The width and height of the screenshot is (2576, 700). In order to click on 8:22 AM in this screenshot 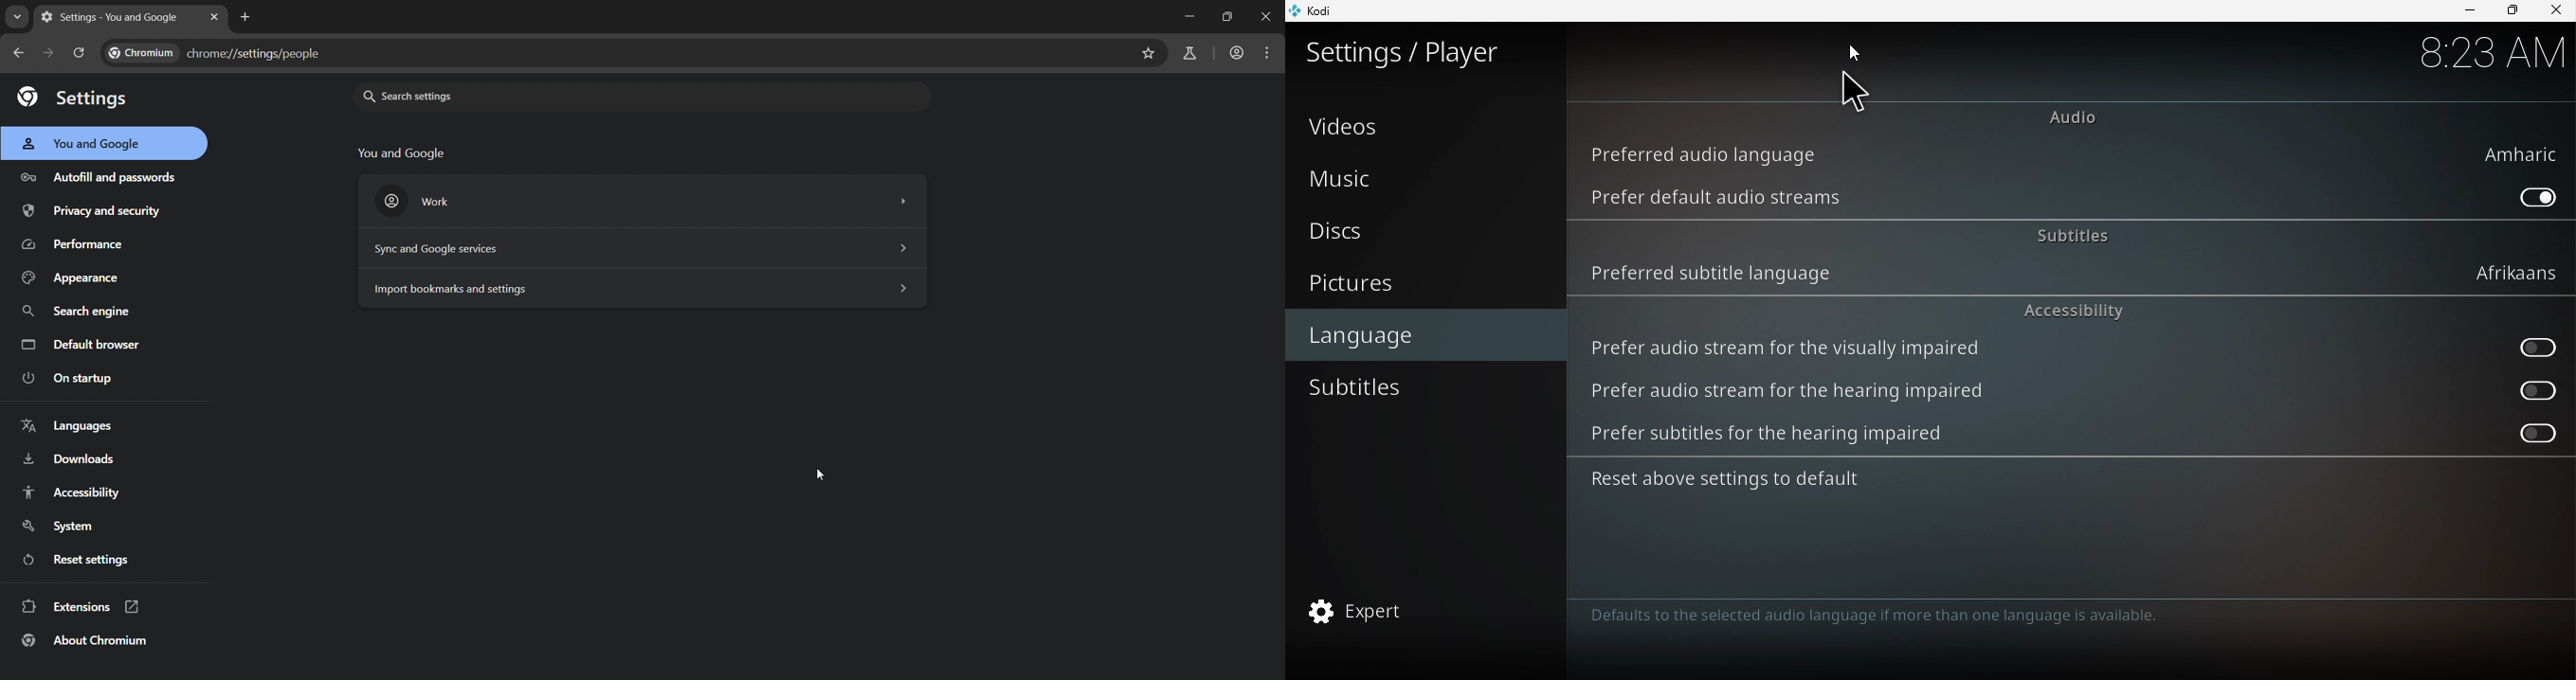, I will do `click(2490, 53)`.